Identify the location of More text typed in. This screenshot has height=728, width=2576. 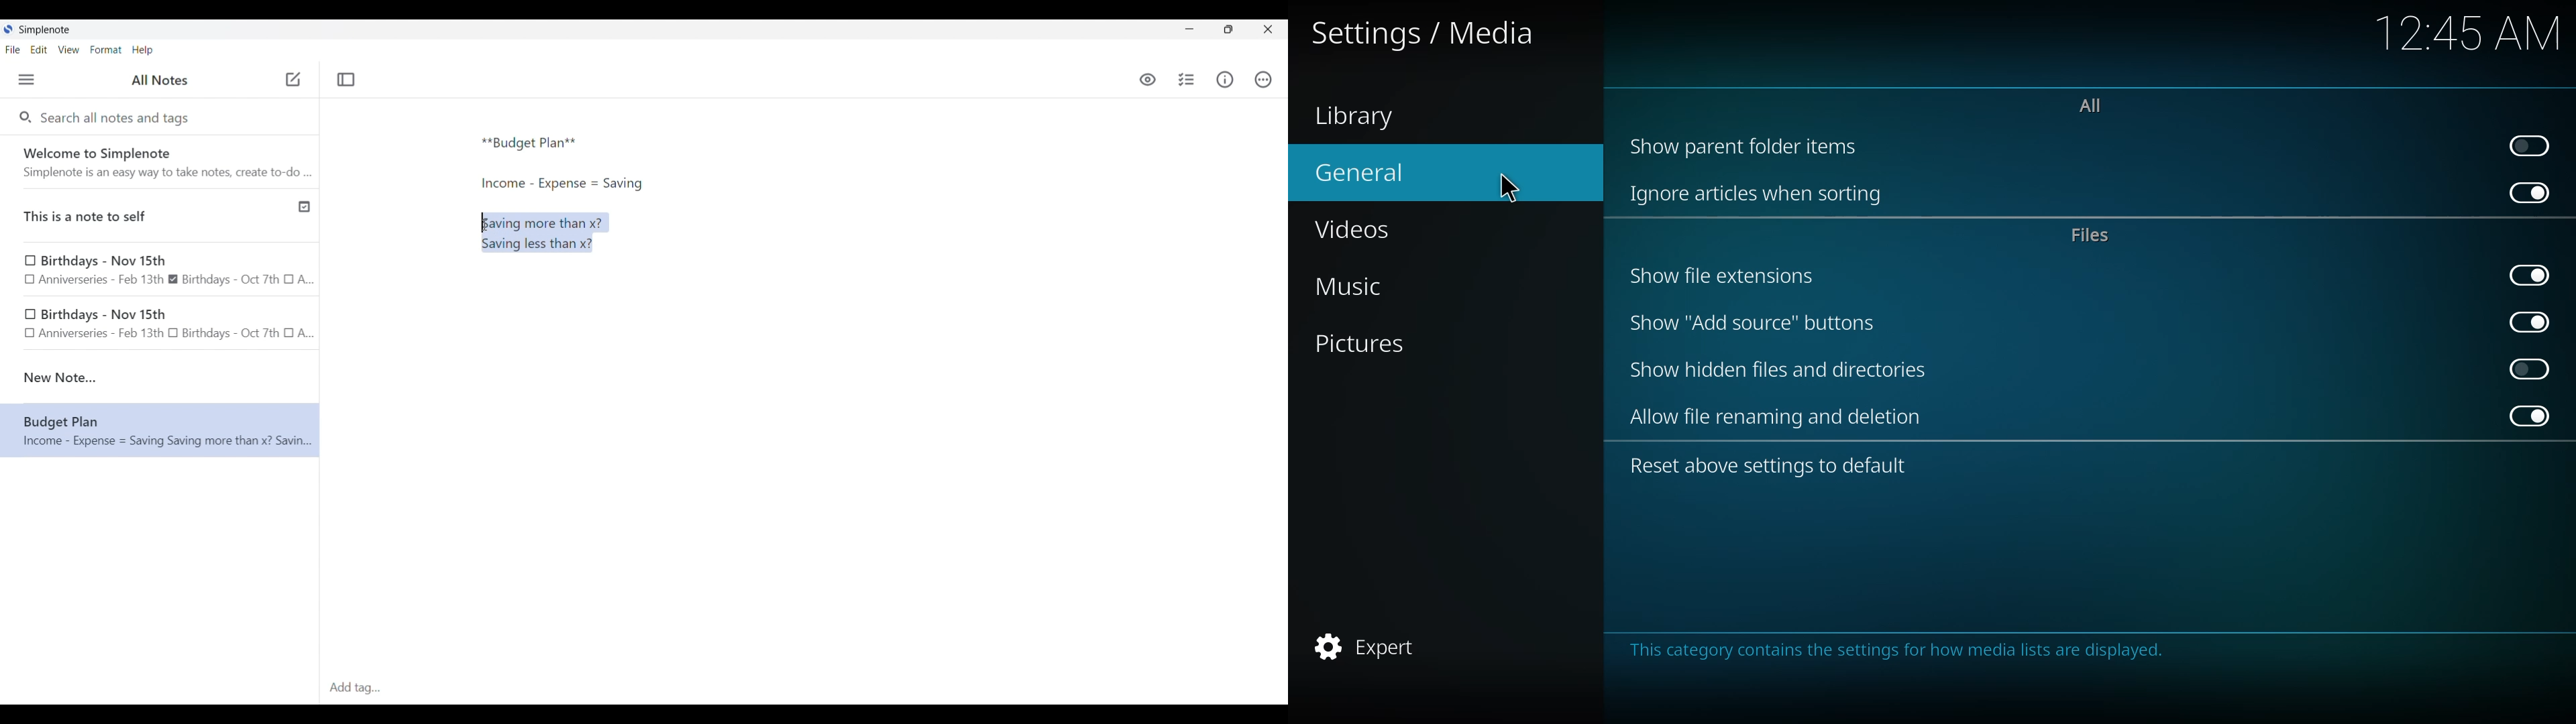
(561, 184).